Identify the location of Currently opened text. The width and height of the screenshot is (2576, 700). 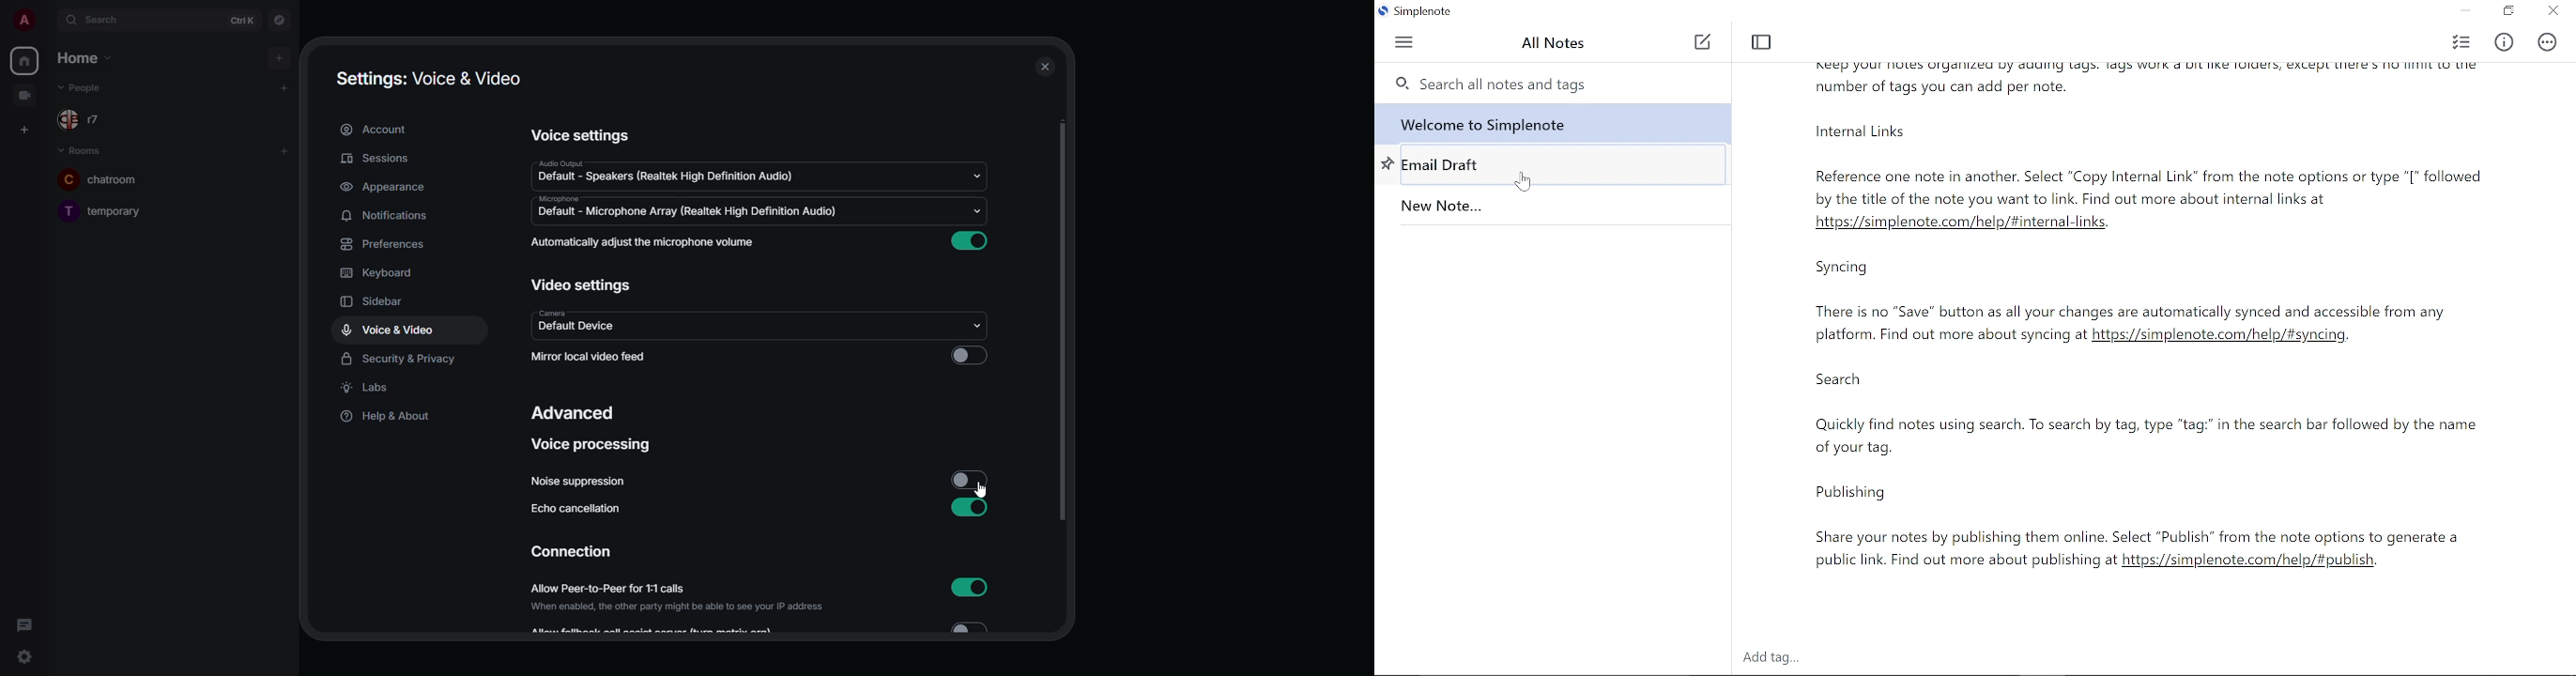
(2150, 330).